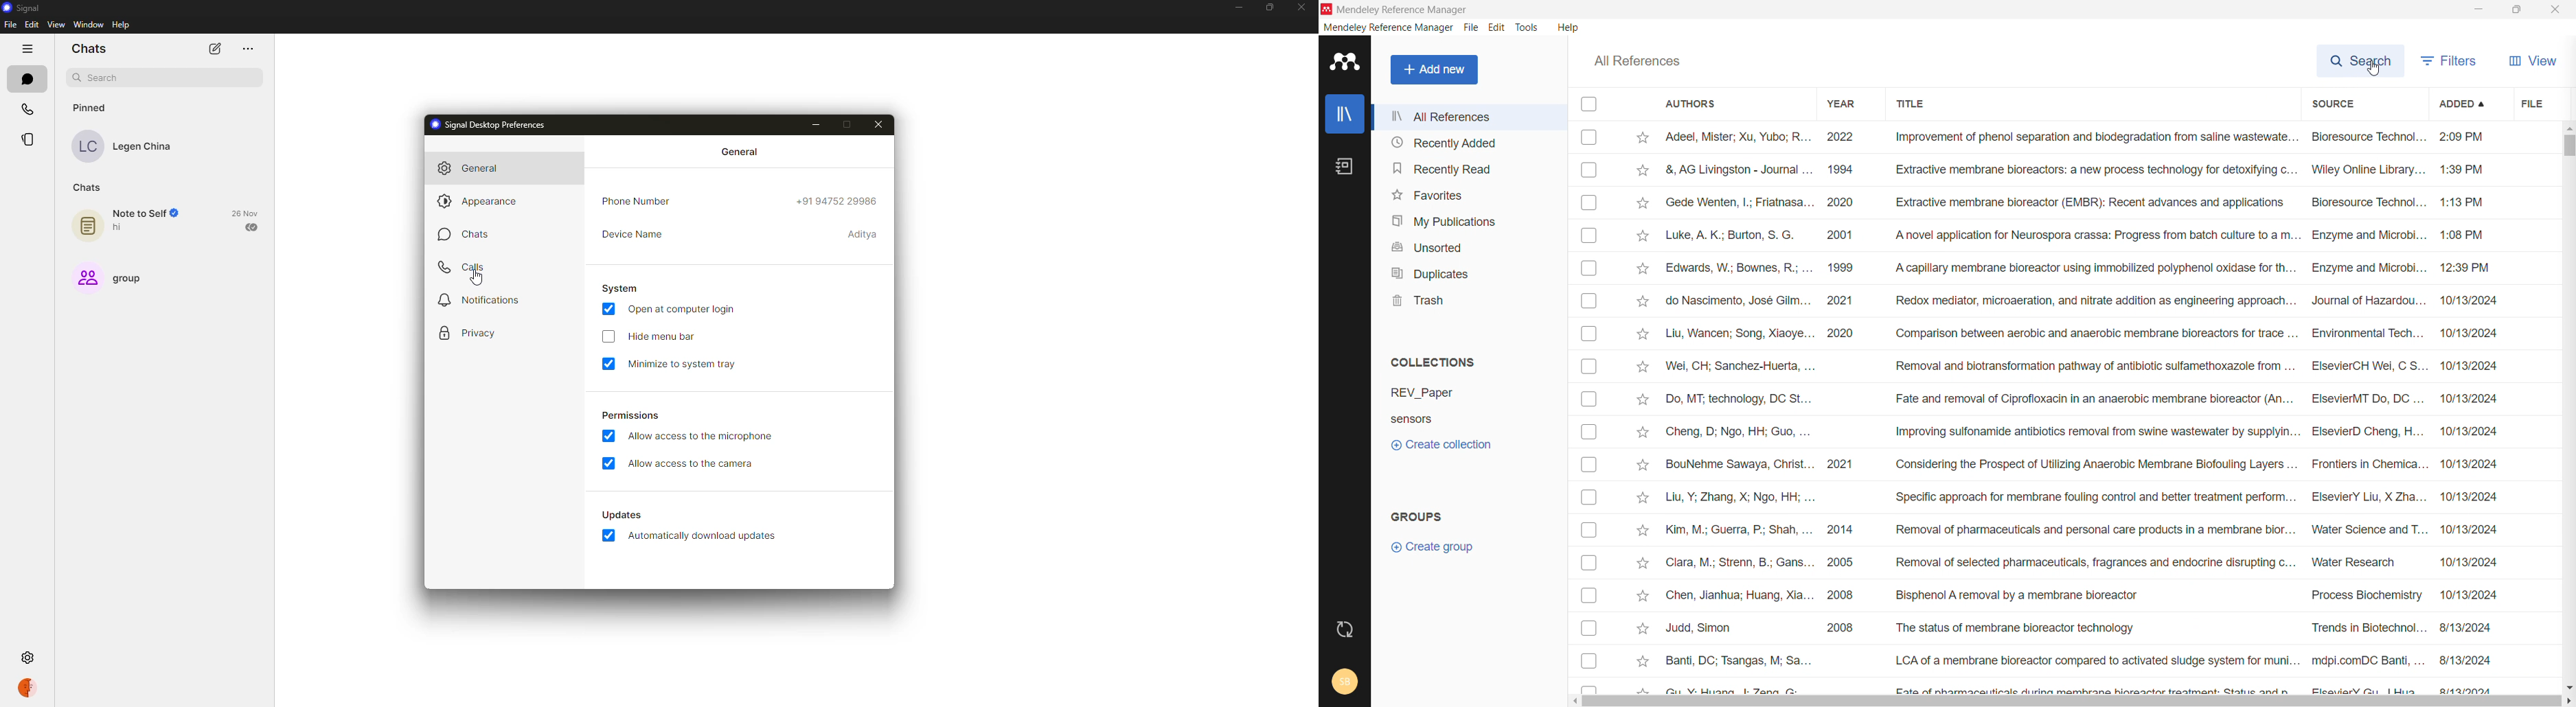  Describe the element at coordinates (1469, 245) in the screenshot. I see `unsorted` at that location.